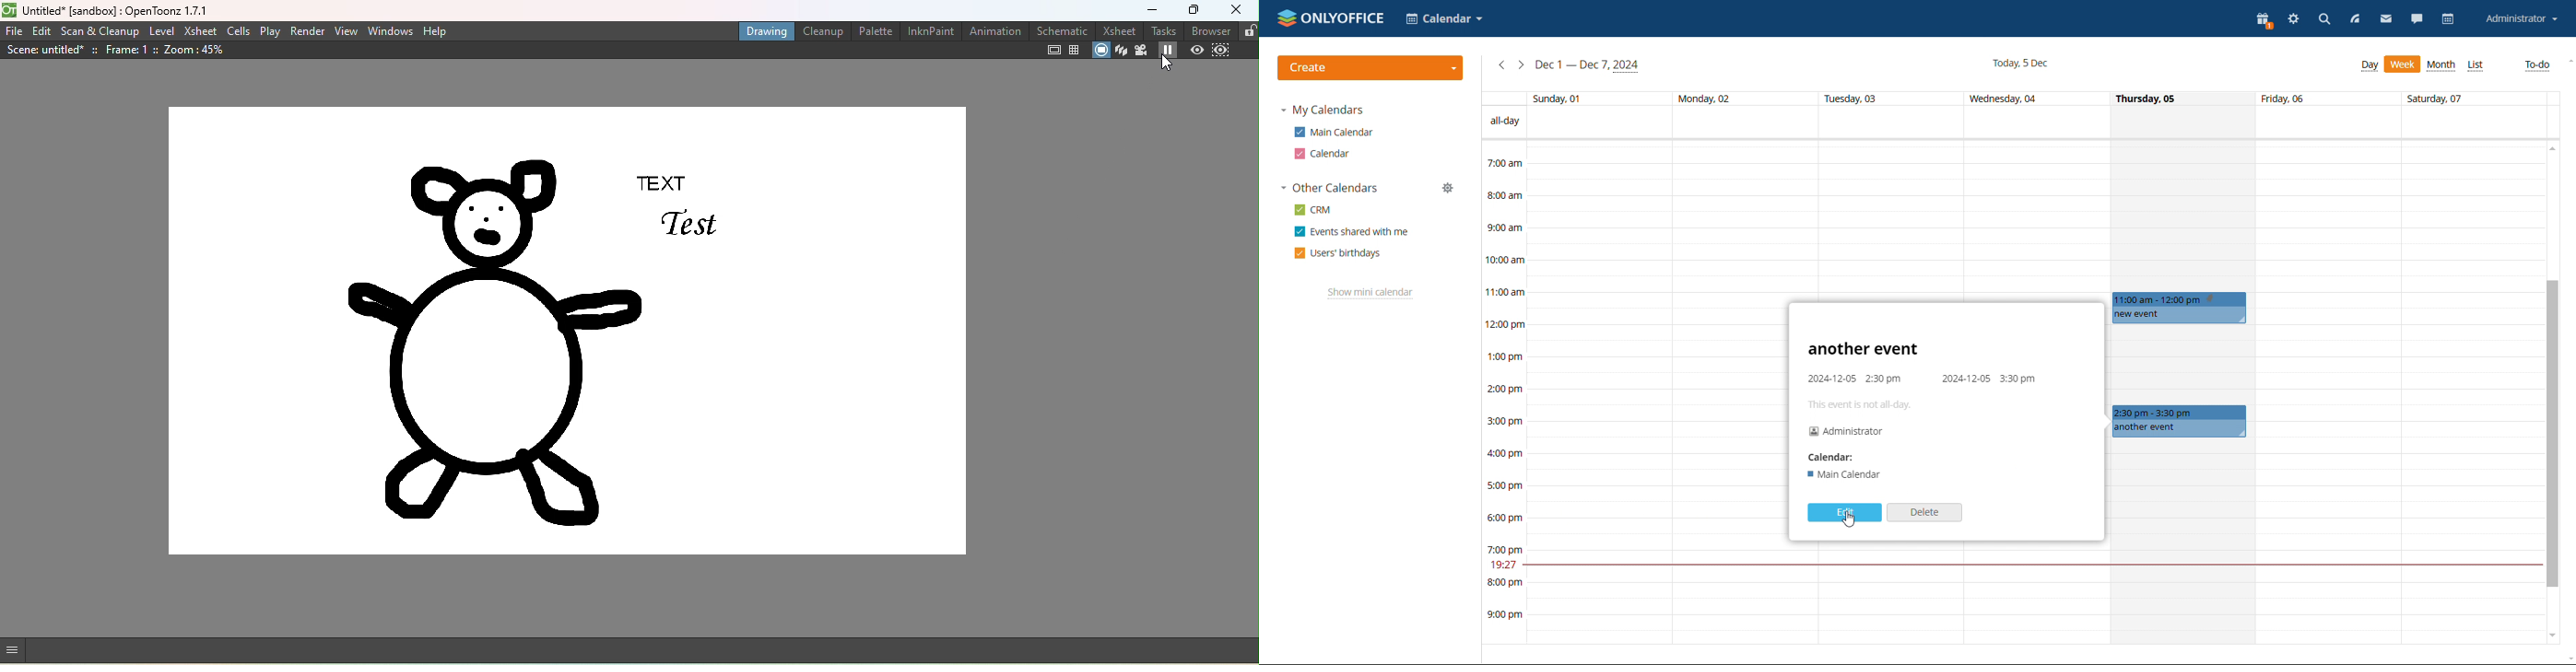 This screenshot has height=672, width=2576. I want to click on Play, so click(270, 31).